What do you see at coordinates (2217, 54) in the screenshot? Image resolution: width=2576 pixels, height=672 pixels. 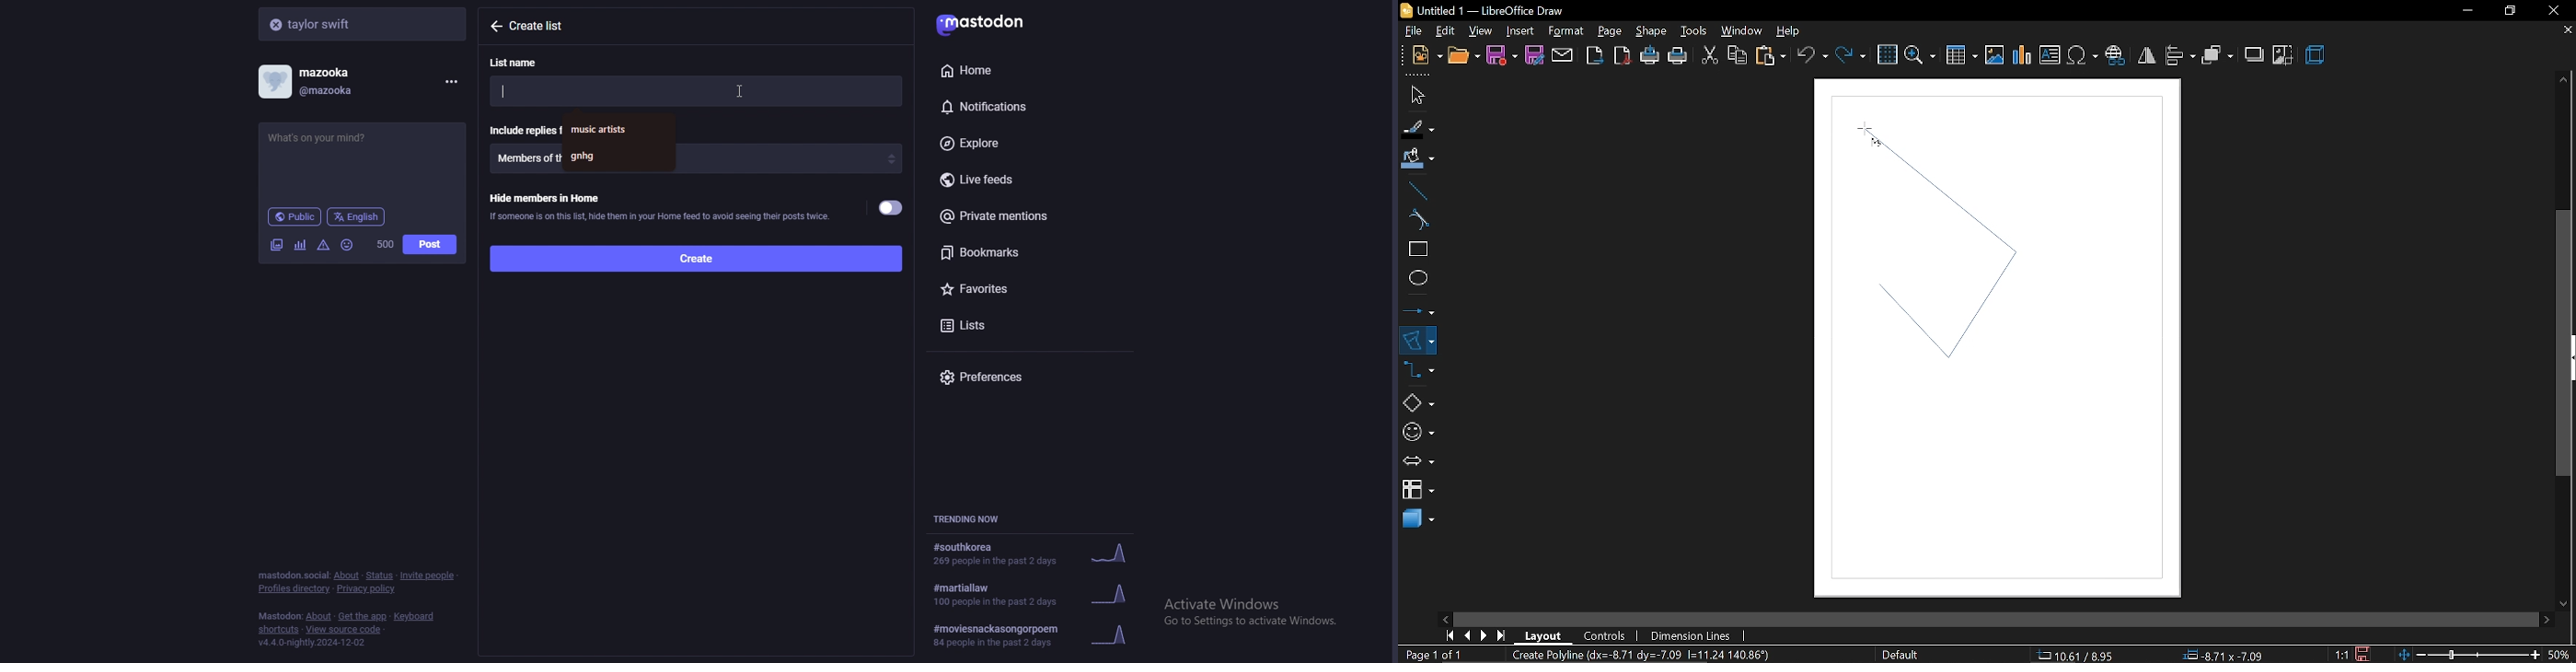 I see `arrange` at bounding box center [2217, 54].